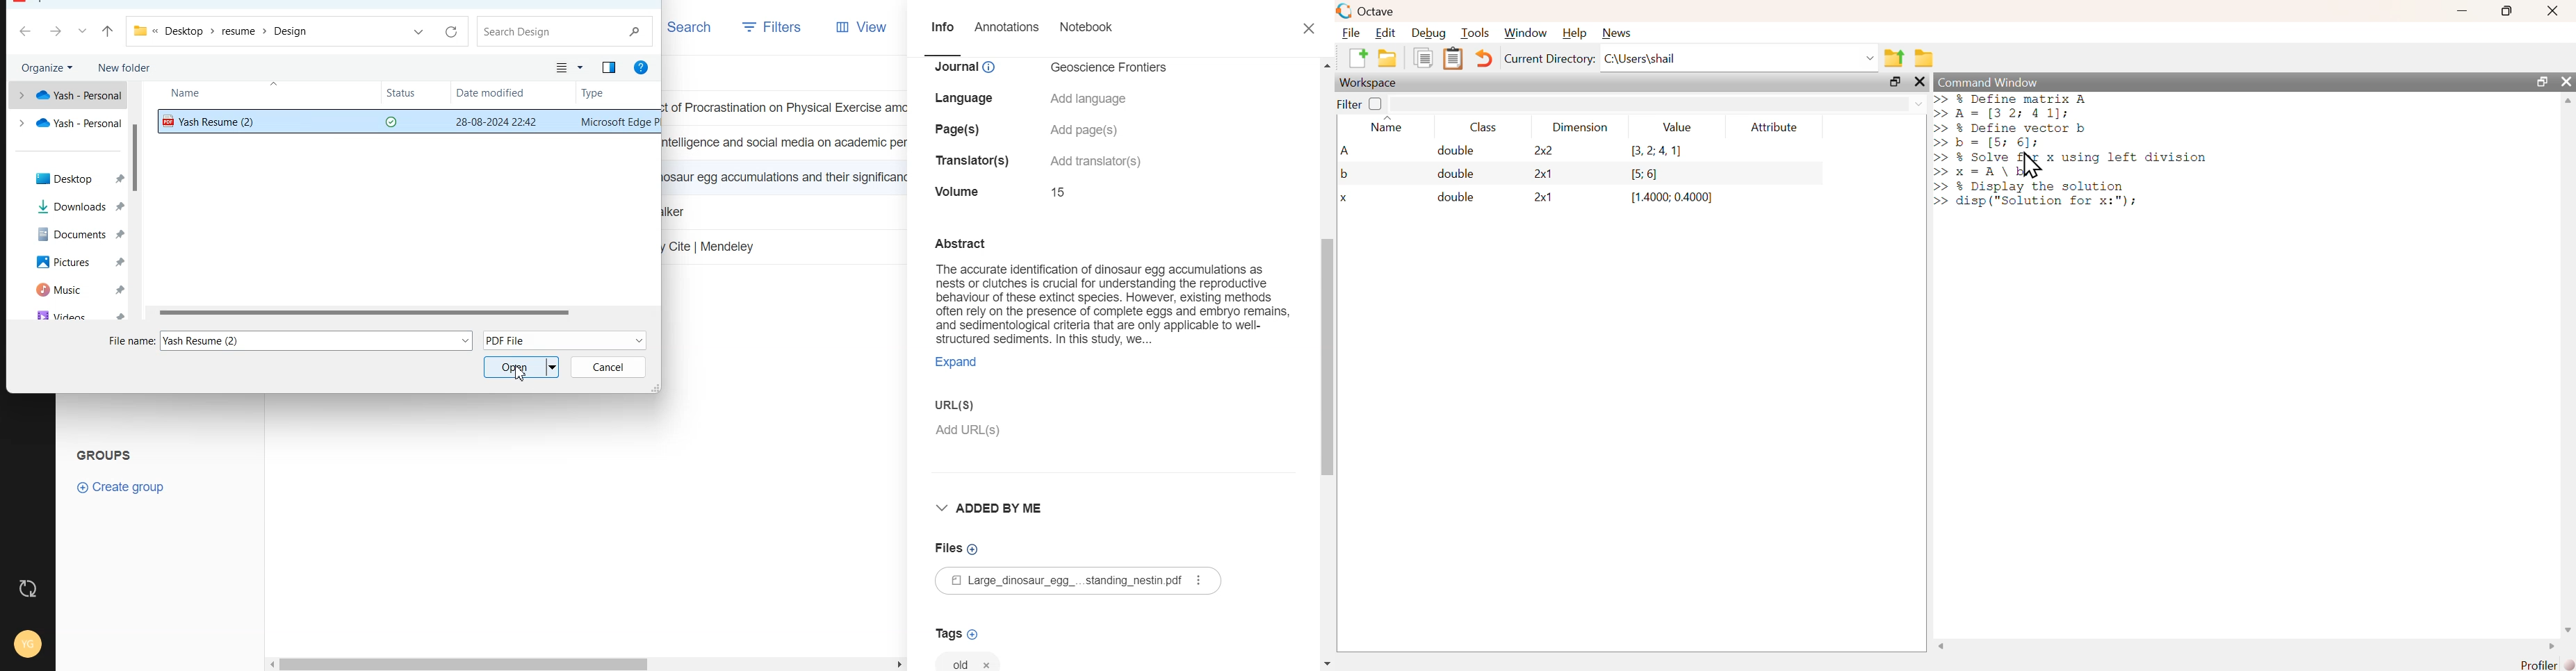 This screenshot has height=672, width=2576. Describe the element at coordinates (110, 453) in the screenshot. I see `Text` at that location.